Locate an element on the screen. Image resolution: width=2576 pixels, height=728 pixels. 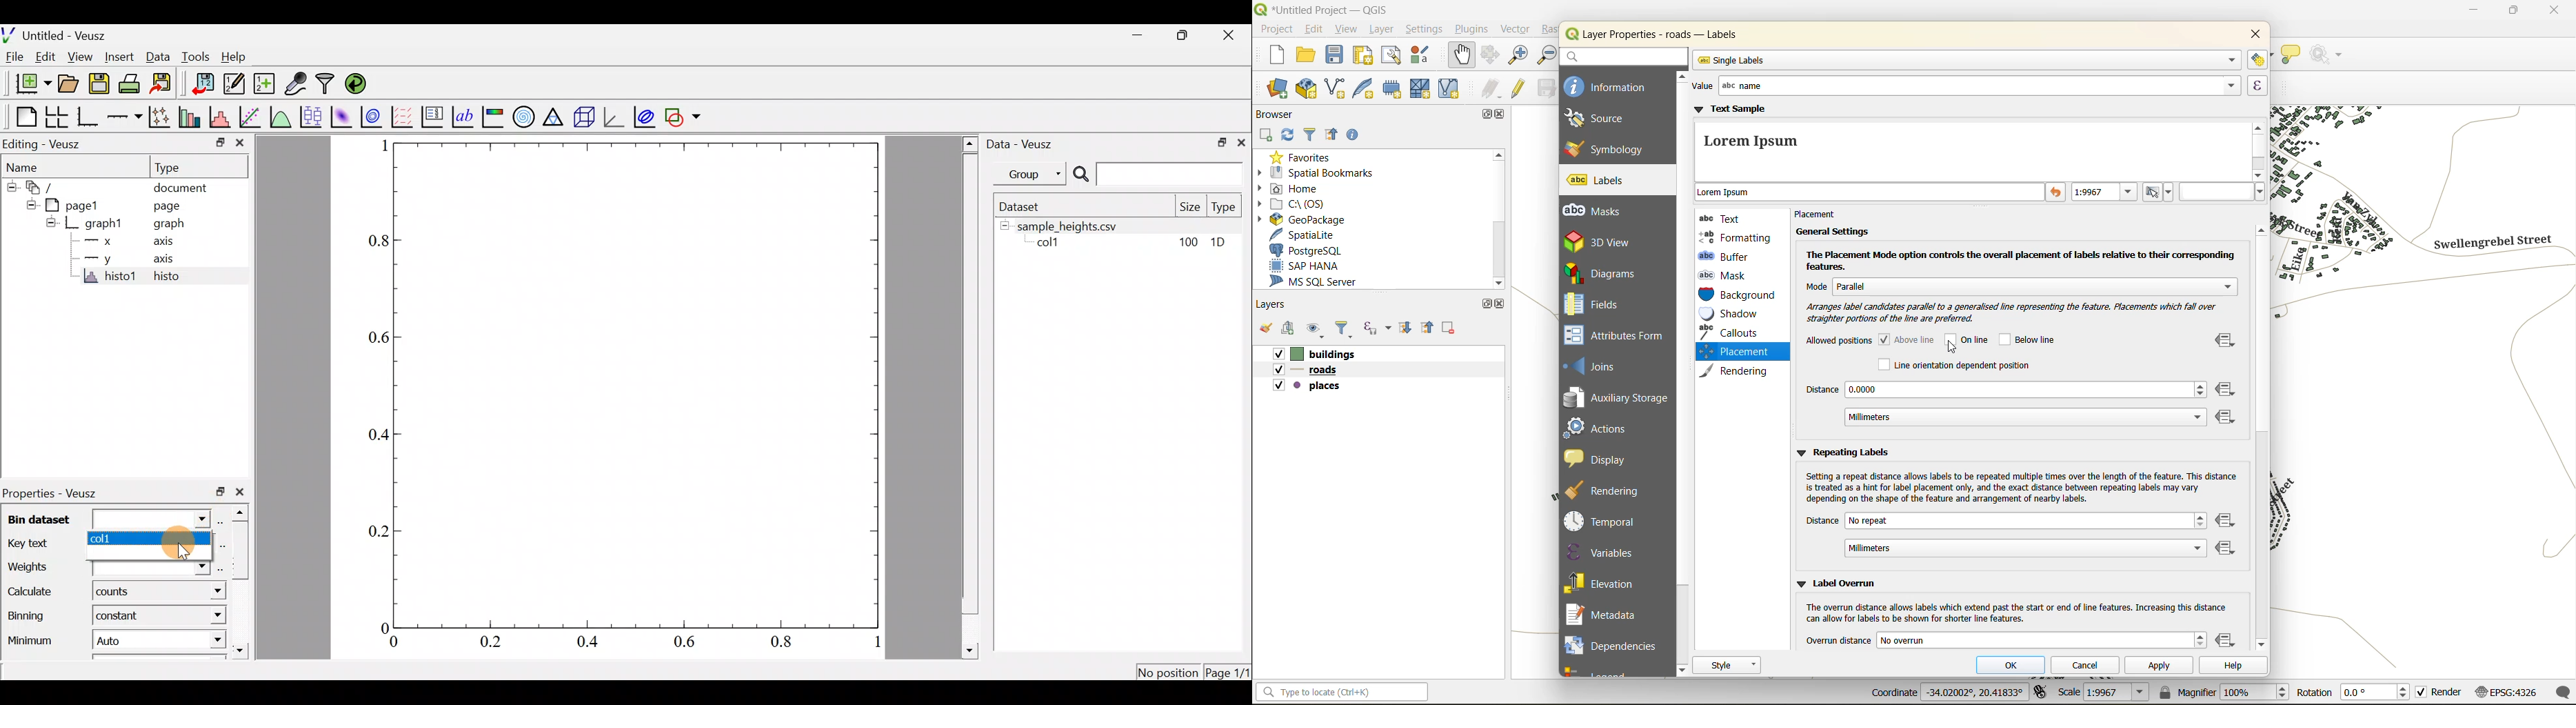
spatial bookmarks is located at coordinates (1327, 175).